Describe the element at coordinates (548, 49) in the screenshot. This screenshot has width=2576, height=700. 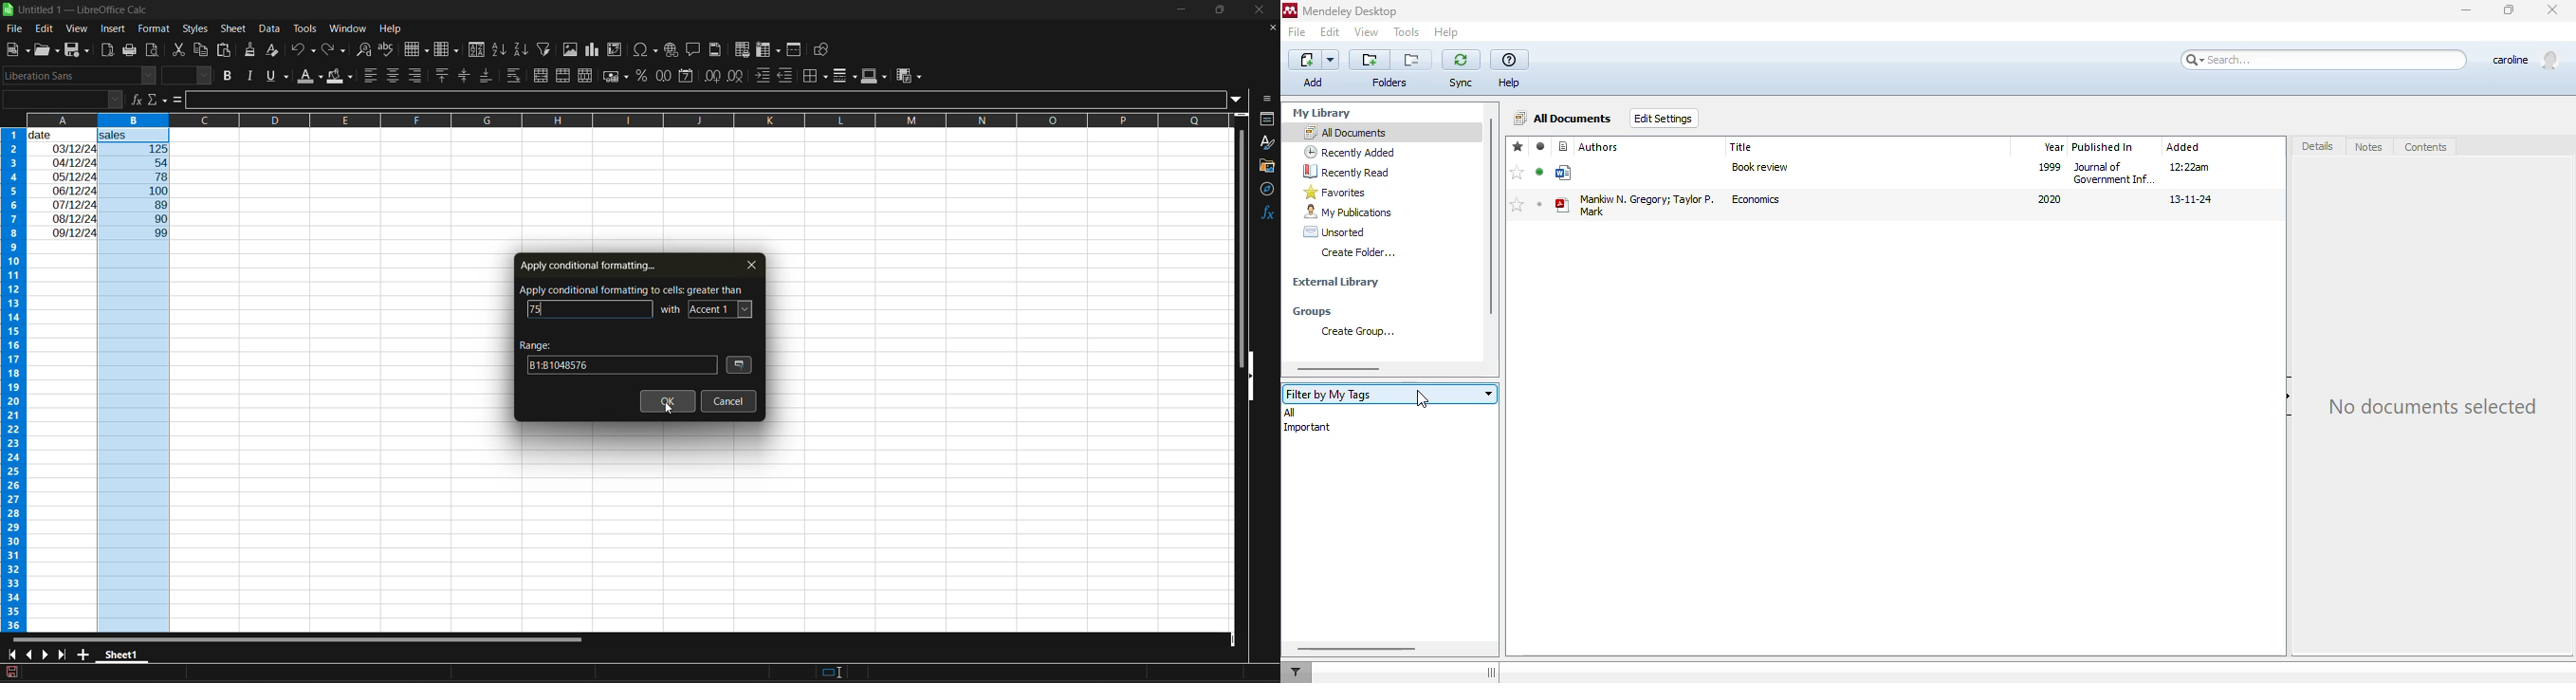
I see `autofill` at that location.